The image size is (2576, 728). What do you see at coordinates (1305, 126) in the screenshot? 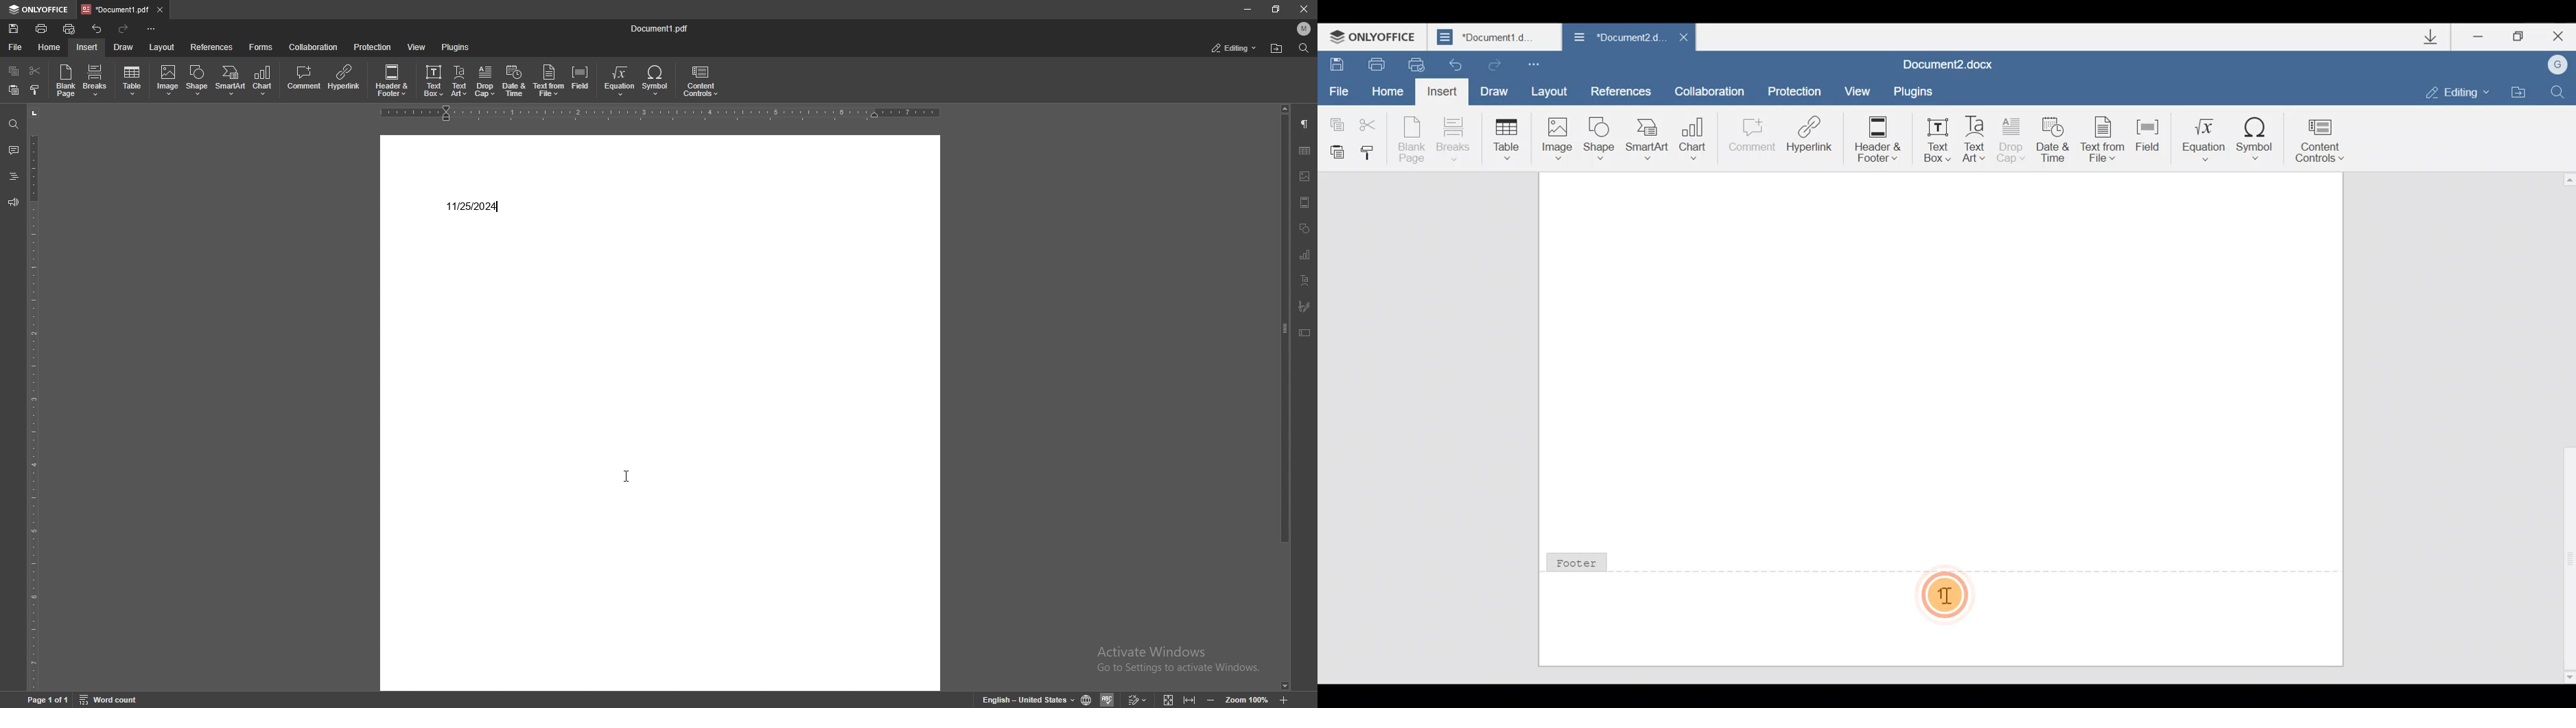
I see `paragraph` at bounding box center [1305, 126].